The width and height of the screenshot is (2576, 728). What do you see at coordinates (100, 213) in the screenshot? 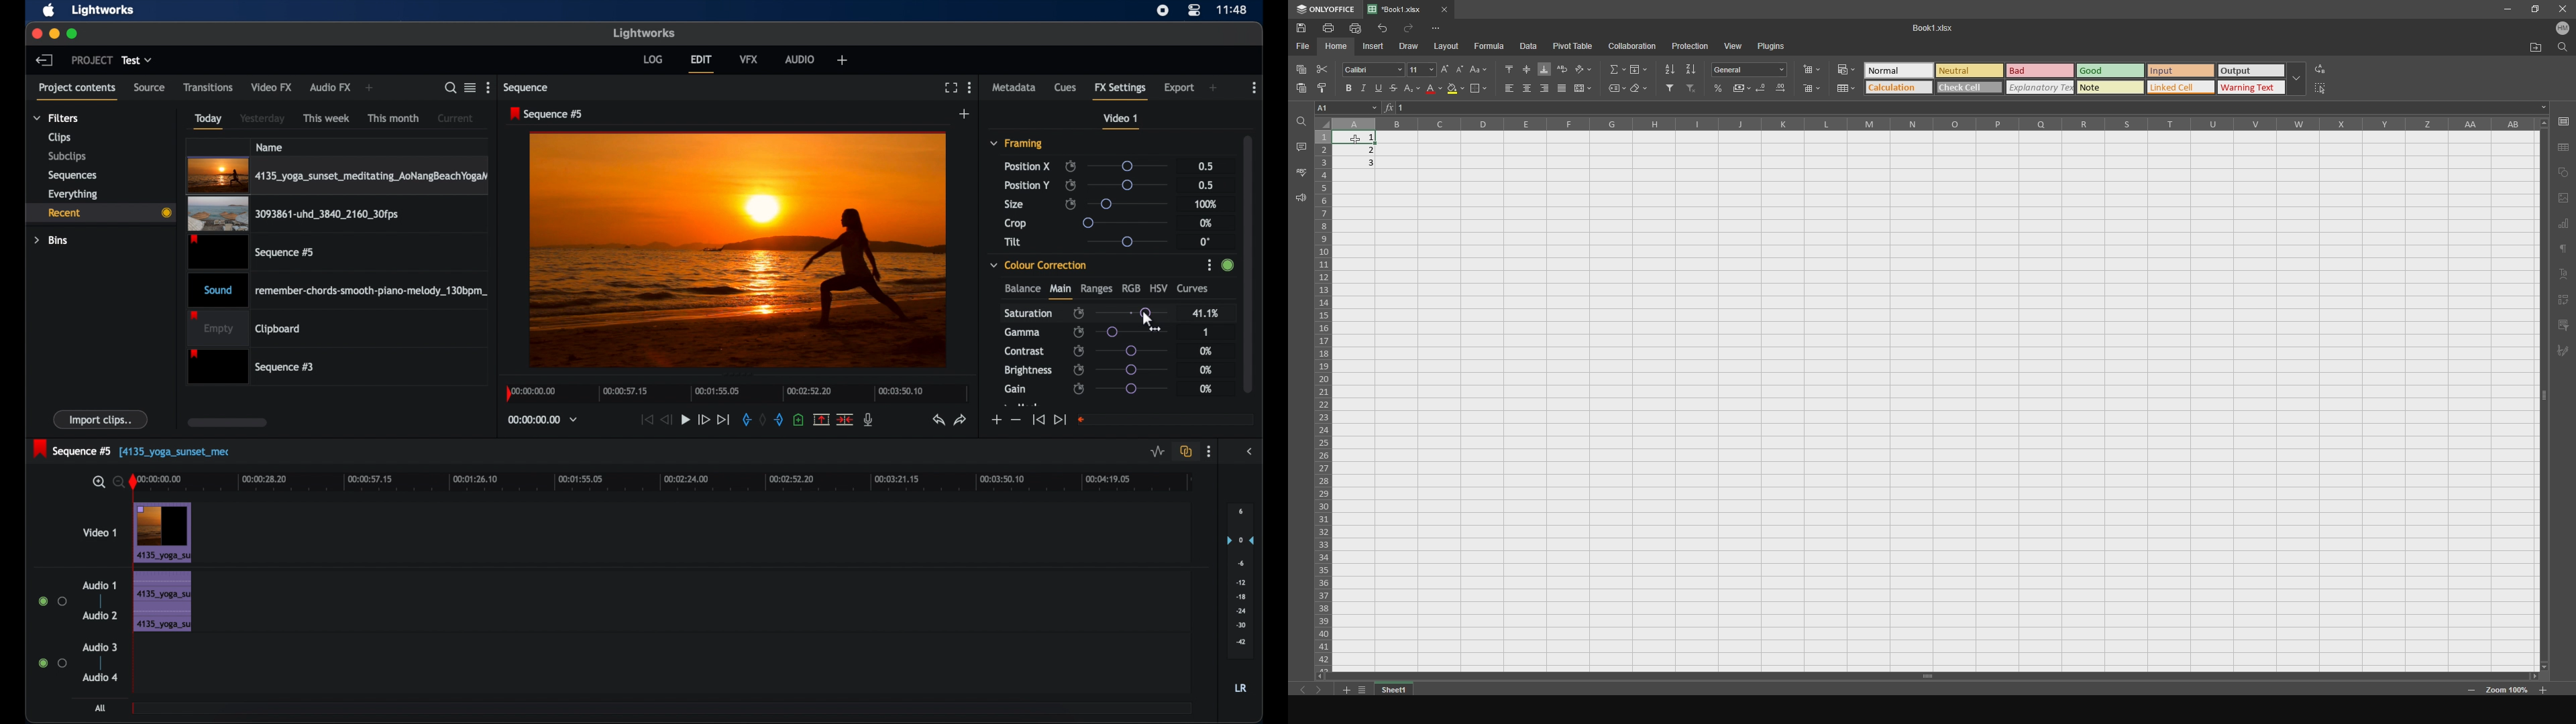
I see `recent` at bounding box center [100, 213].